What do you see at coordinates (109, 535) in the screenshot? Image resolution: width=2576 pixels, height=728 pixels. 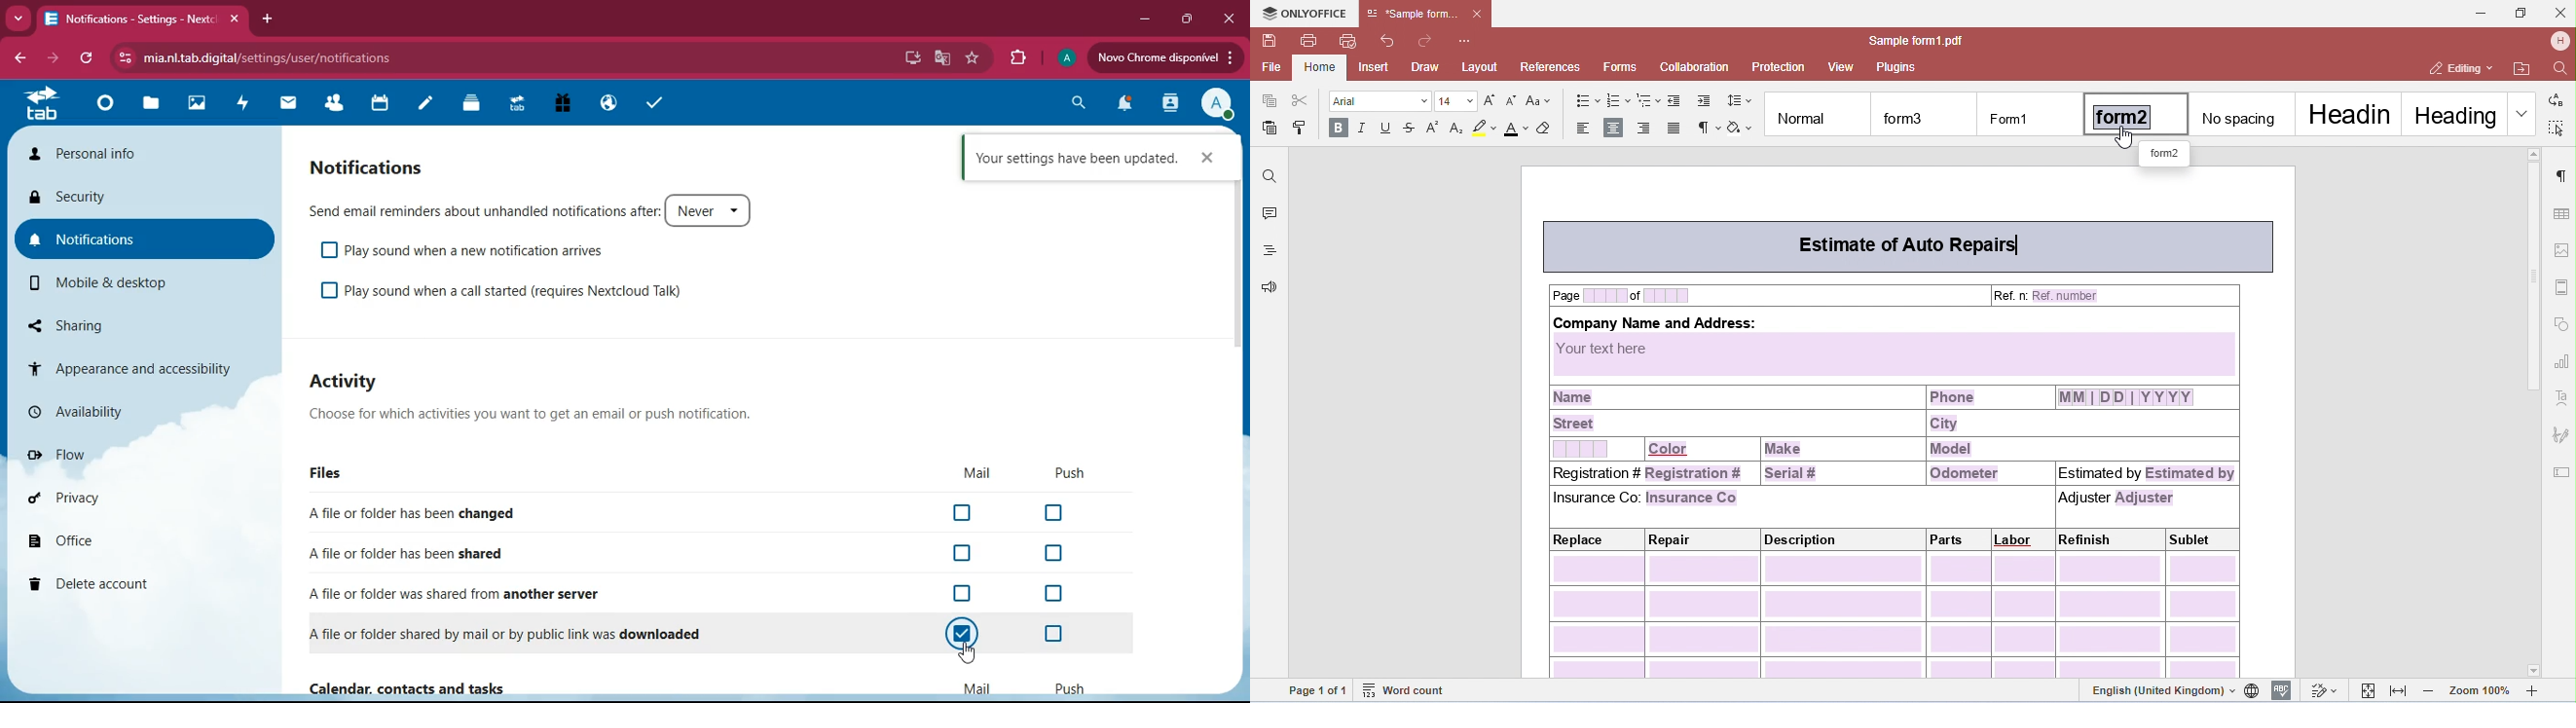 I see `office` at bounding box center [109, 535].